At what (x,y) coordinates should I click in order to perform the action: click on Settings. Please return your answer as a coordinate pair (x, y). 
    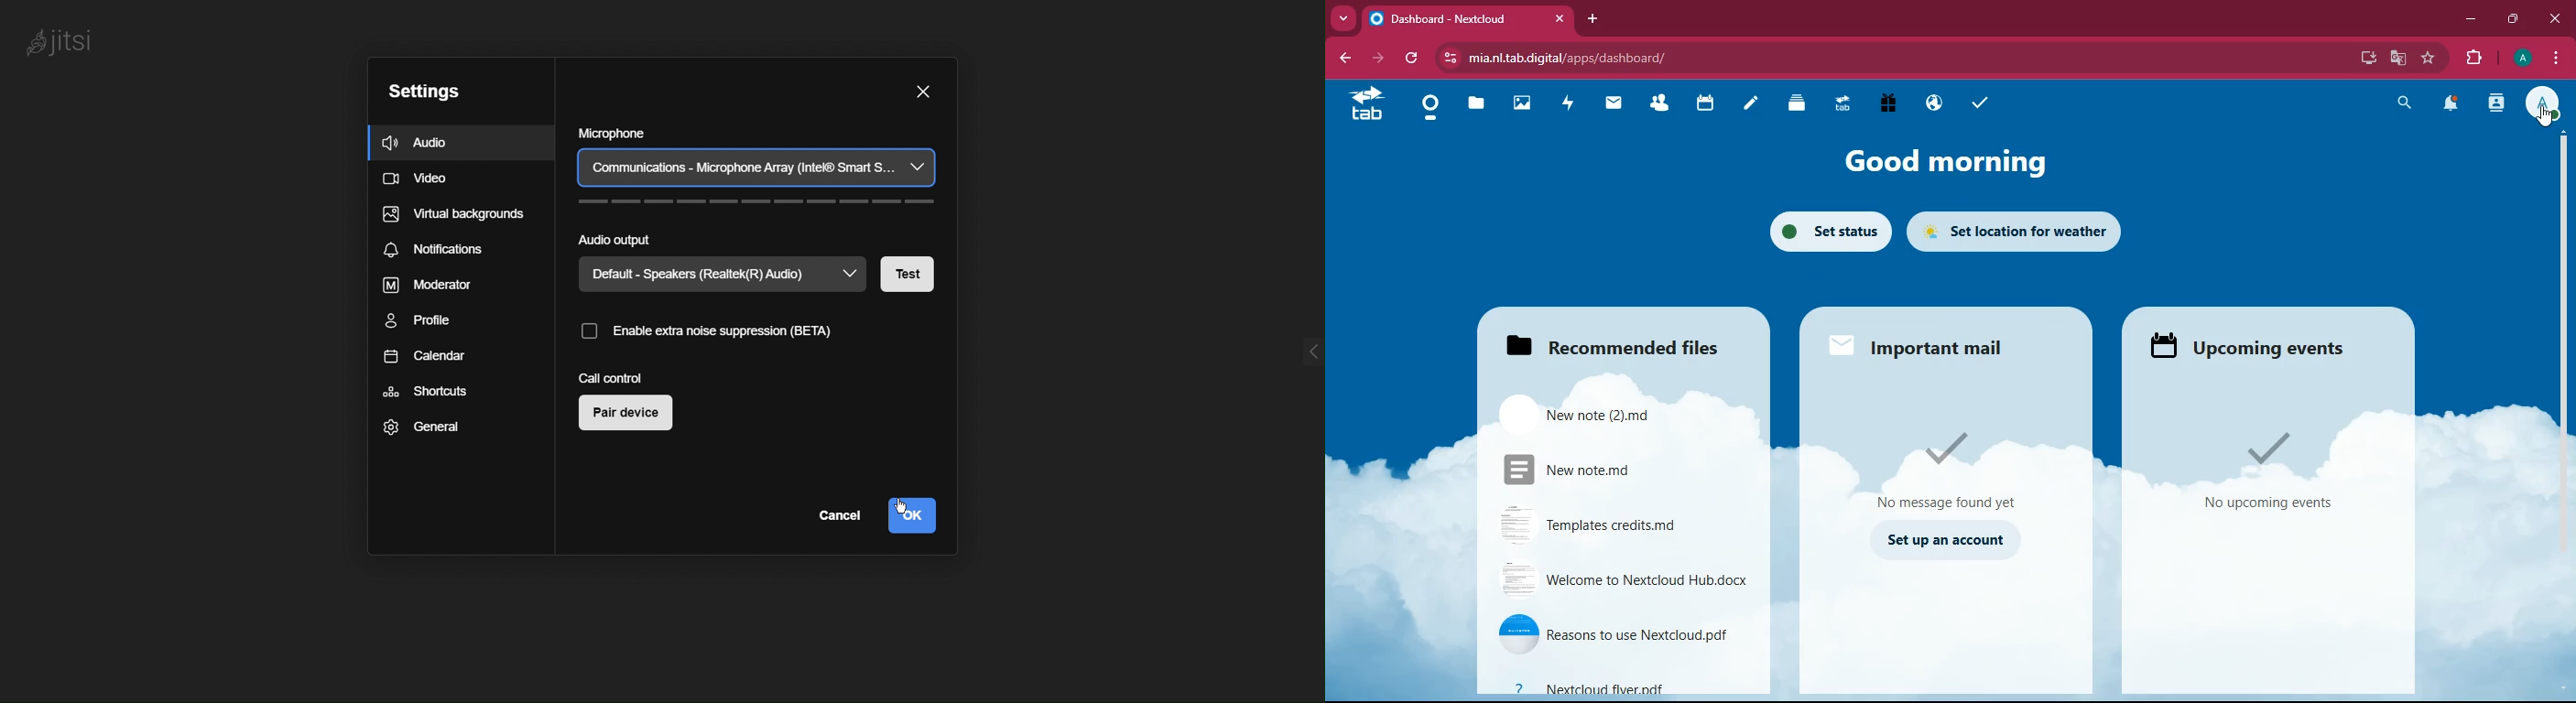
    Looking at the image, I should click on (423, 91).